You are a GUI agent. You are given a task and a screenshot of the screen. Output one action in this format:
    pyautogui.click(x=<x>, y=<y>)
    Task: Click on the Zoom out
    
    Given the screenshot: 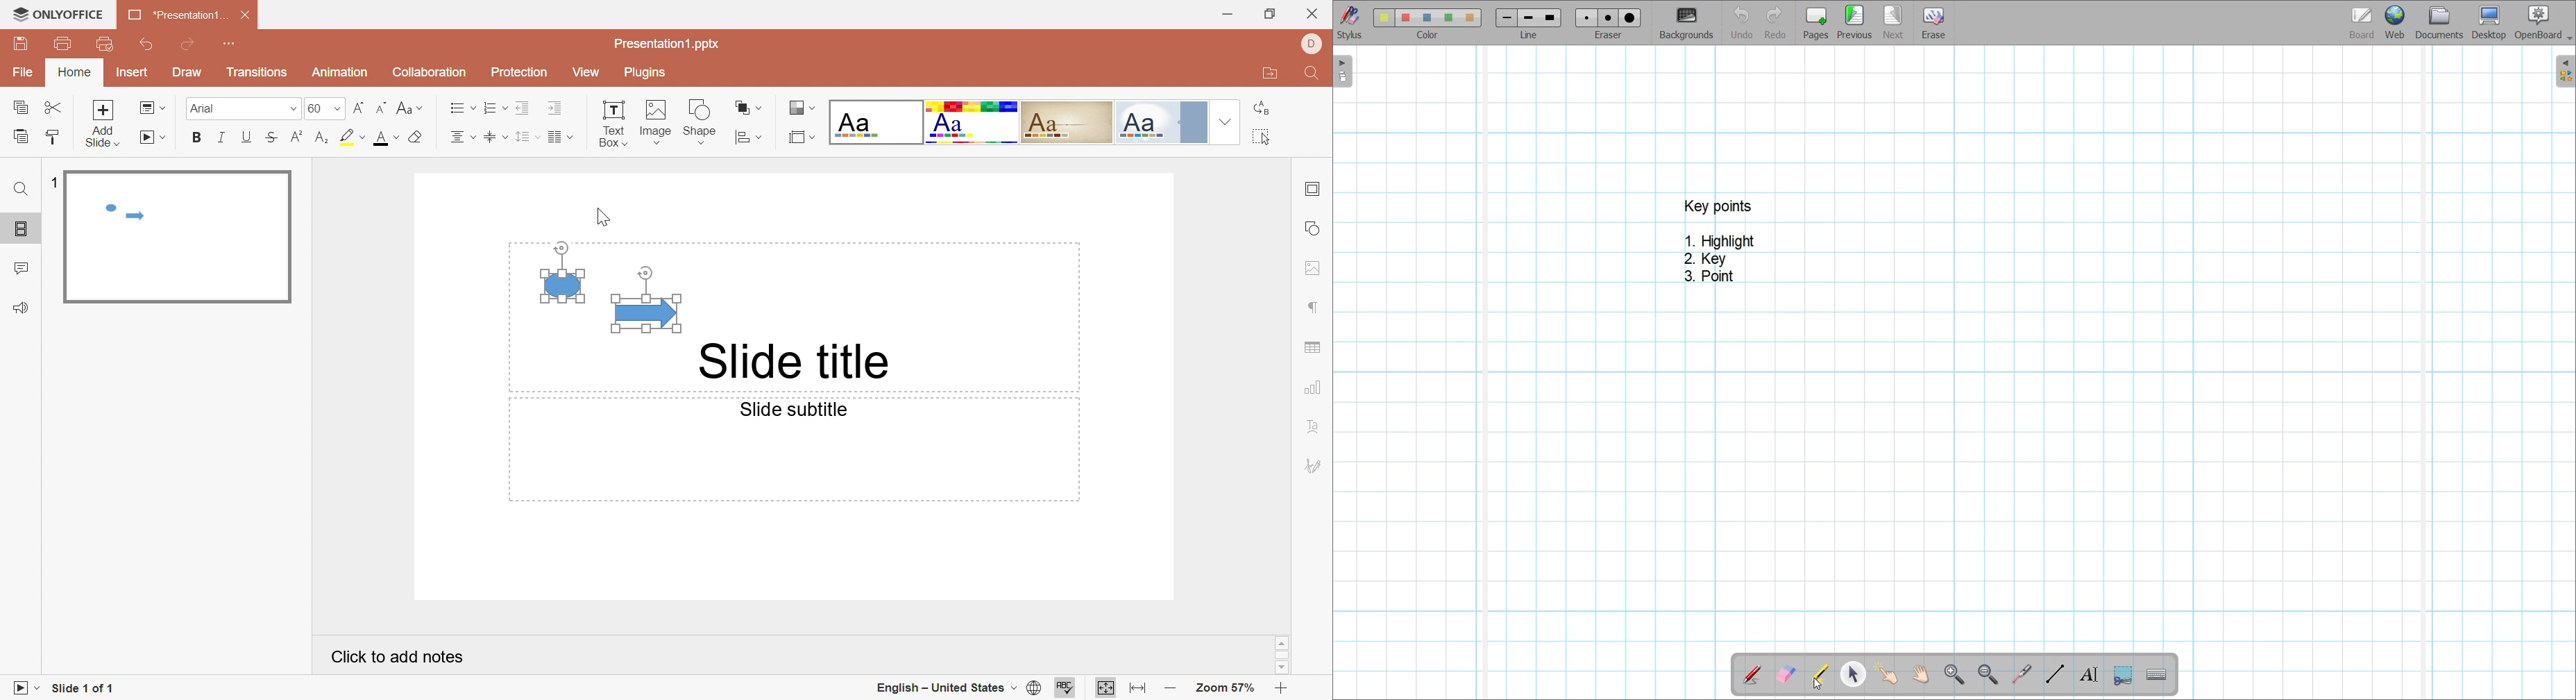 What is the action you would take?
    pyautogui.click(x=1172, y=688)
    